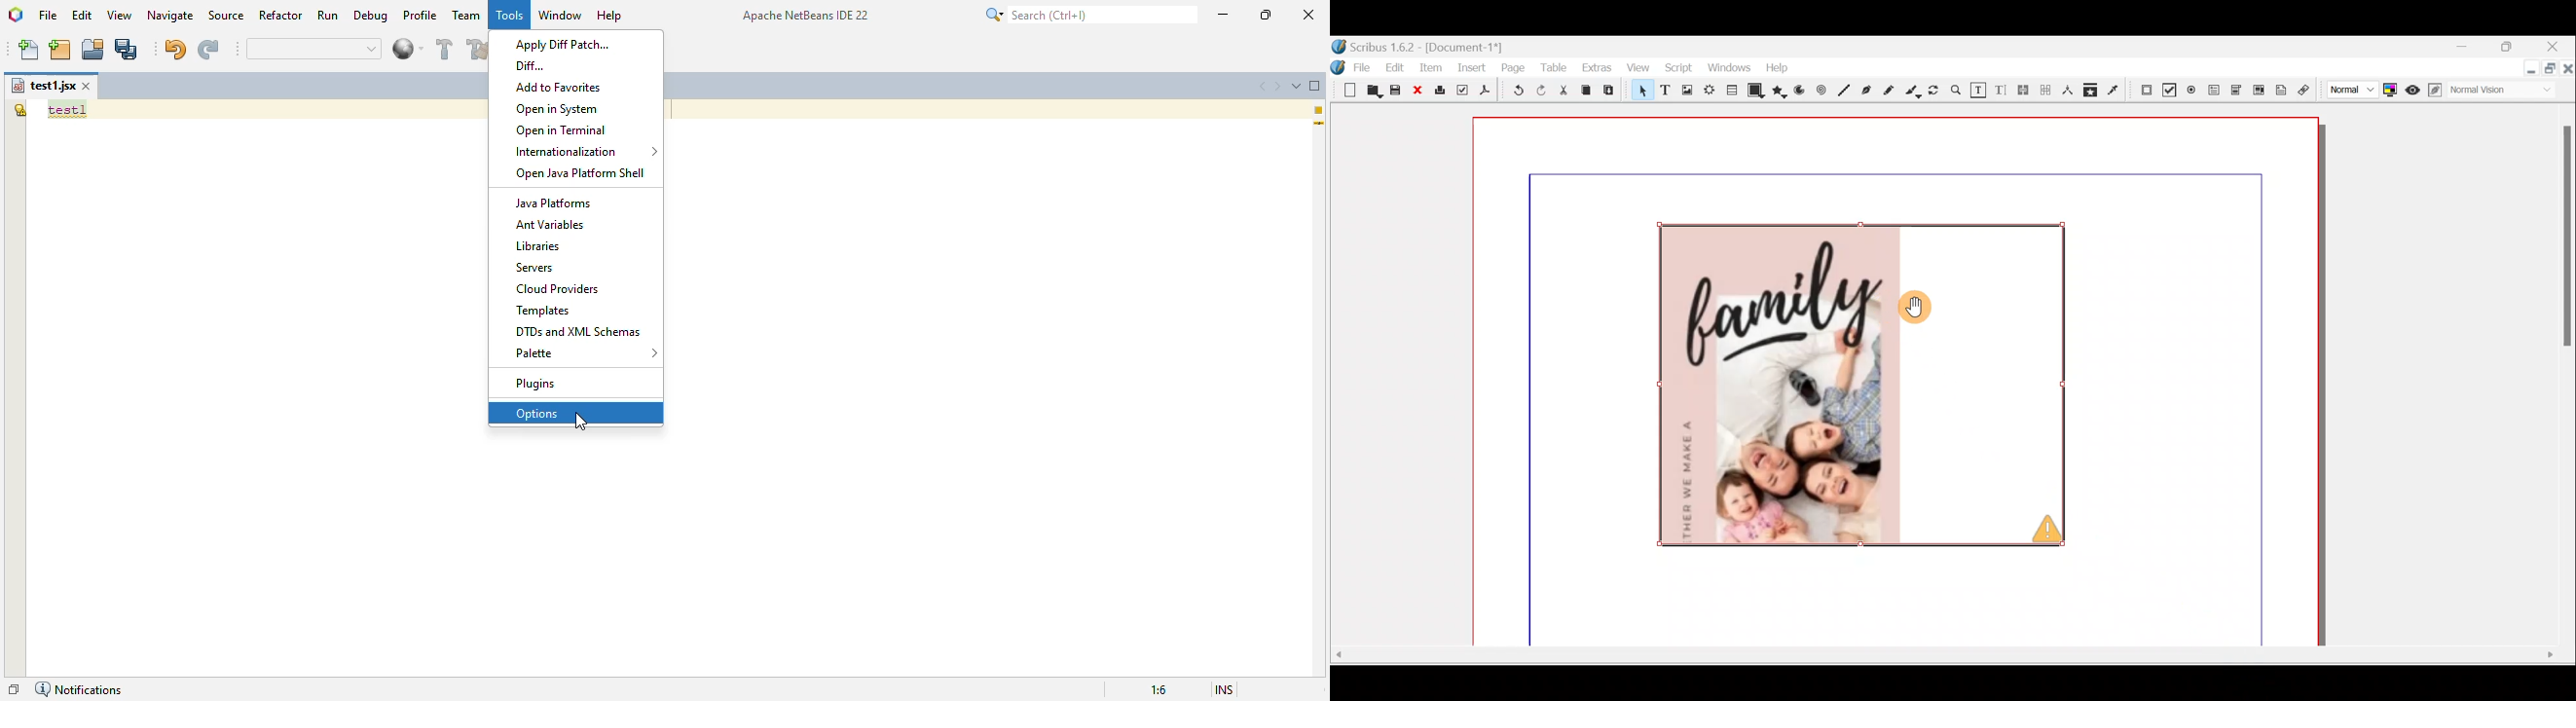 The height and width of the screenshot is (728, 2576). What do you see at coordinates (1473, 67) in the screenshot?
I see `Insert` at bounding box center [1473, 67].